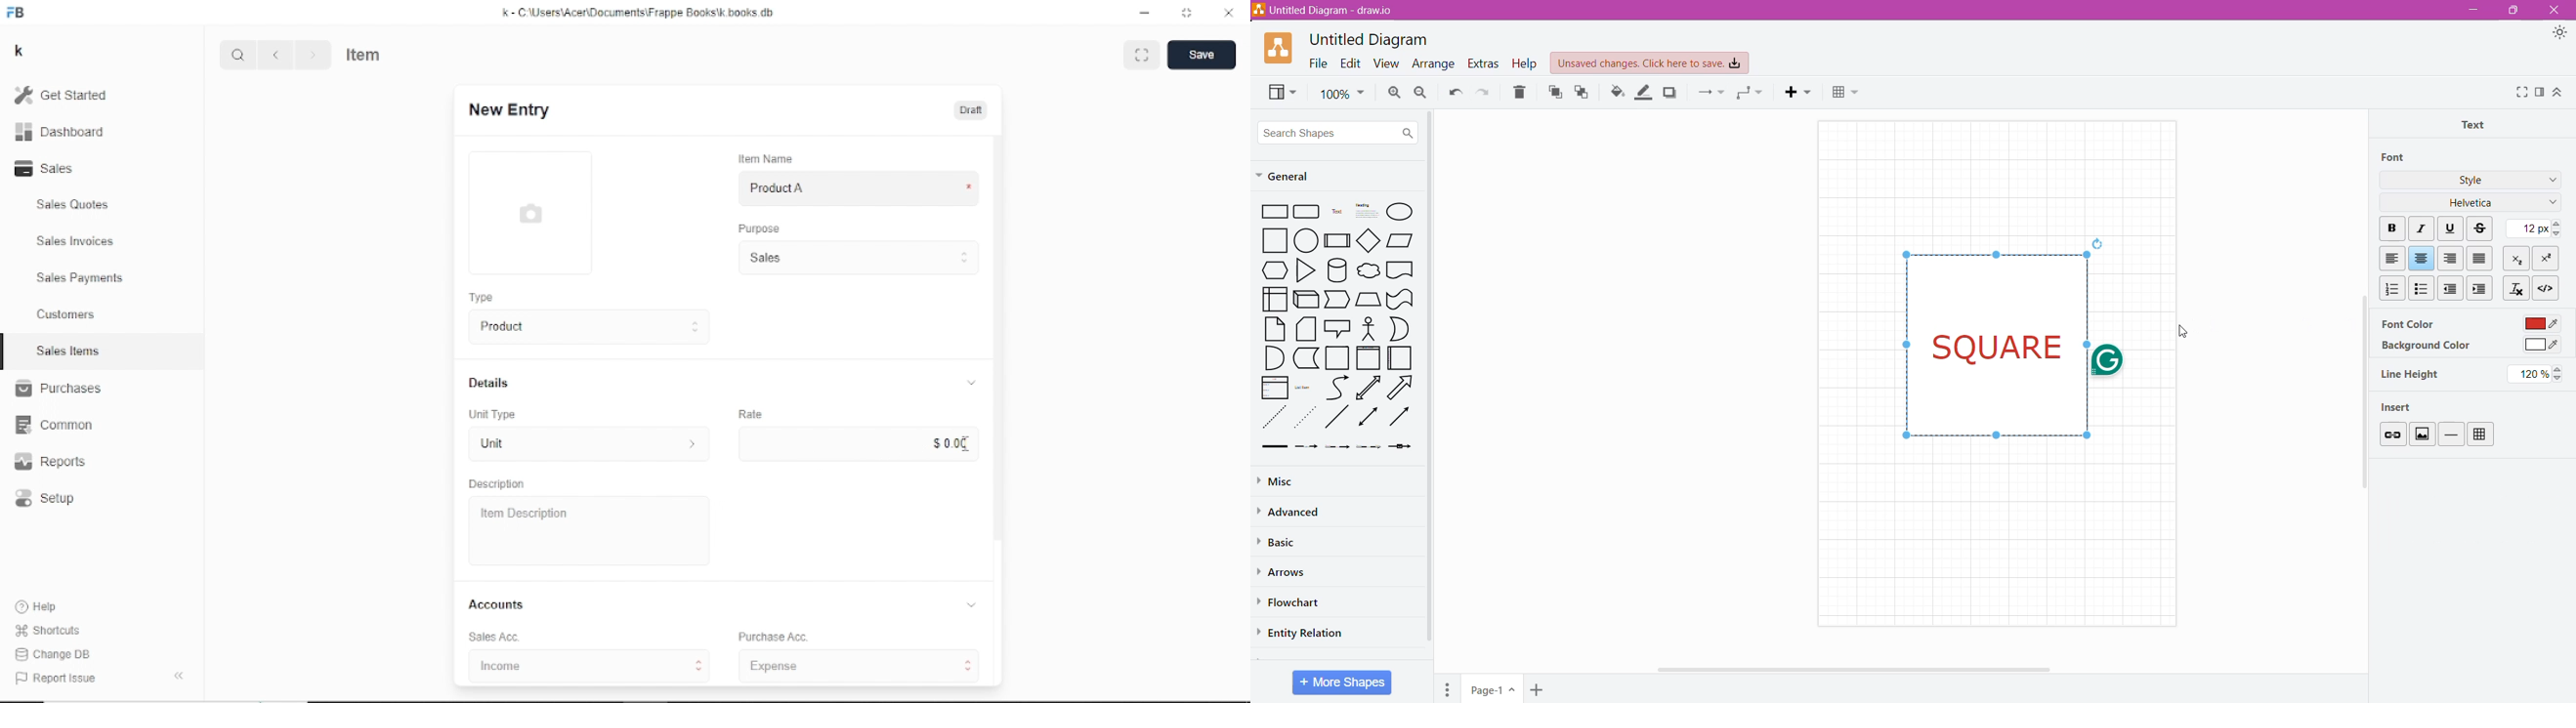 This screenshot has width=2576, height=728. I want to click on Unit Type, so click(493, 415).